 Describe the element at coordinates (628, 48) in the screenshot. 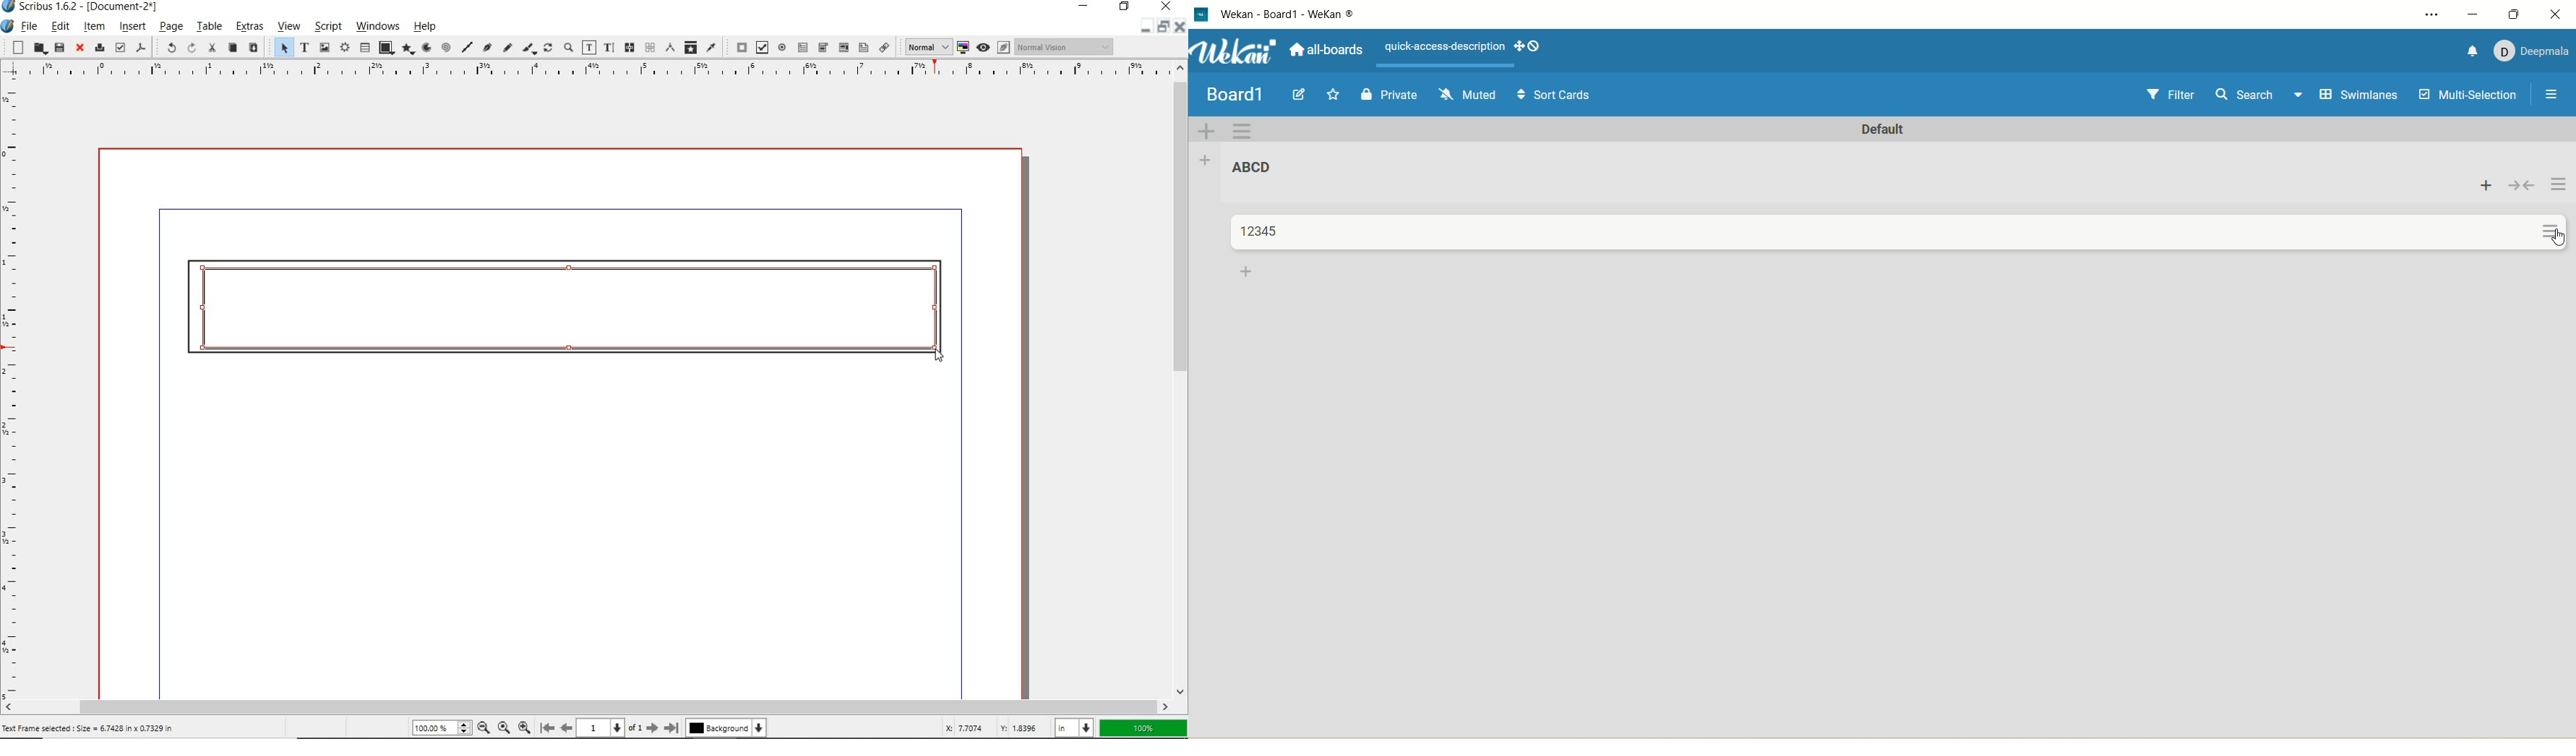

I see `unlink text frames` at that location.